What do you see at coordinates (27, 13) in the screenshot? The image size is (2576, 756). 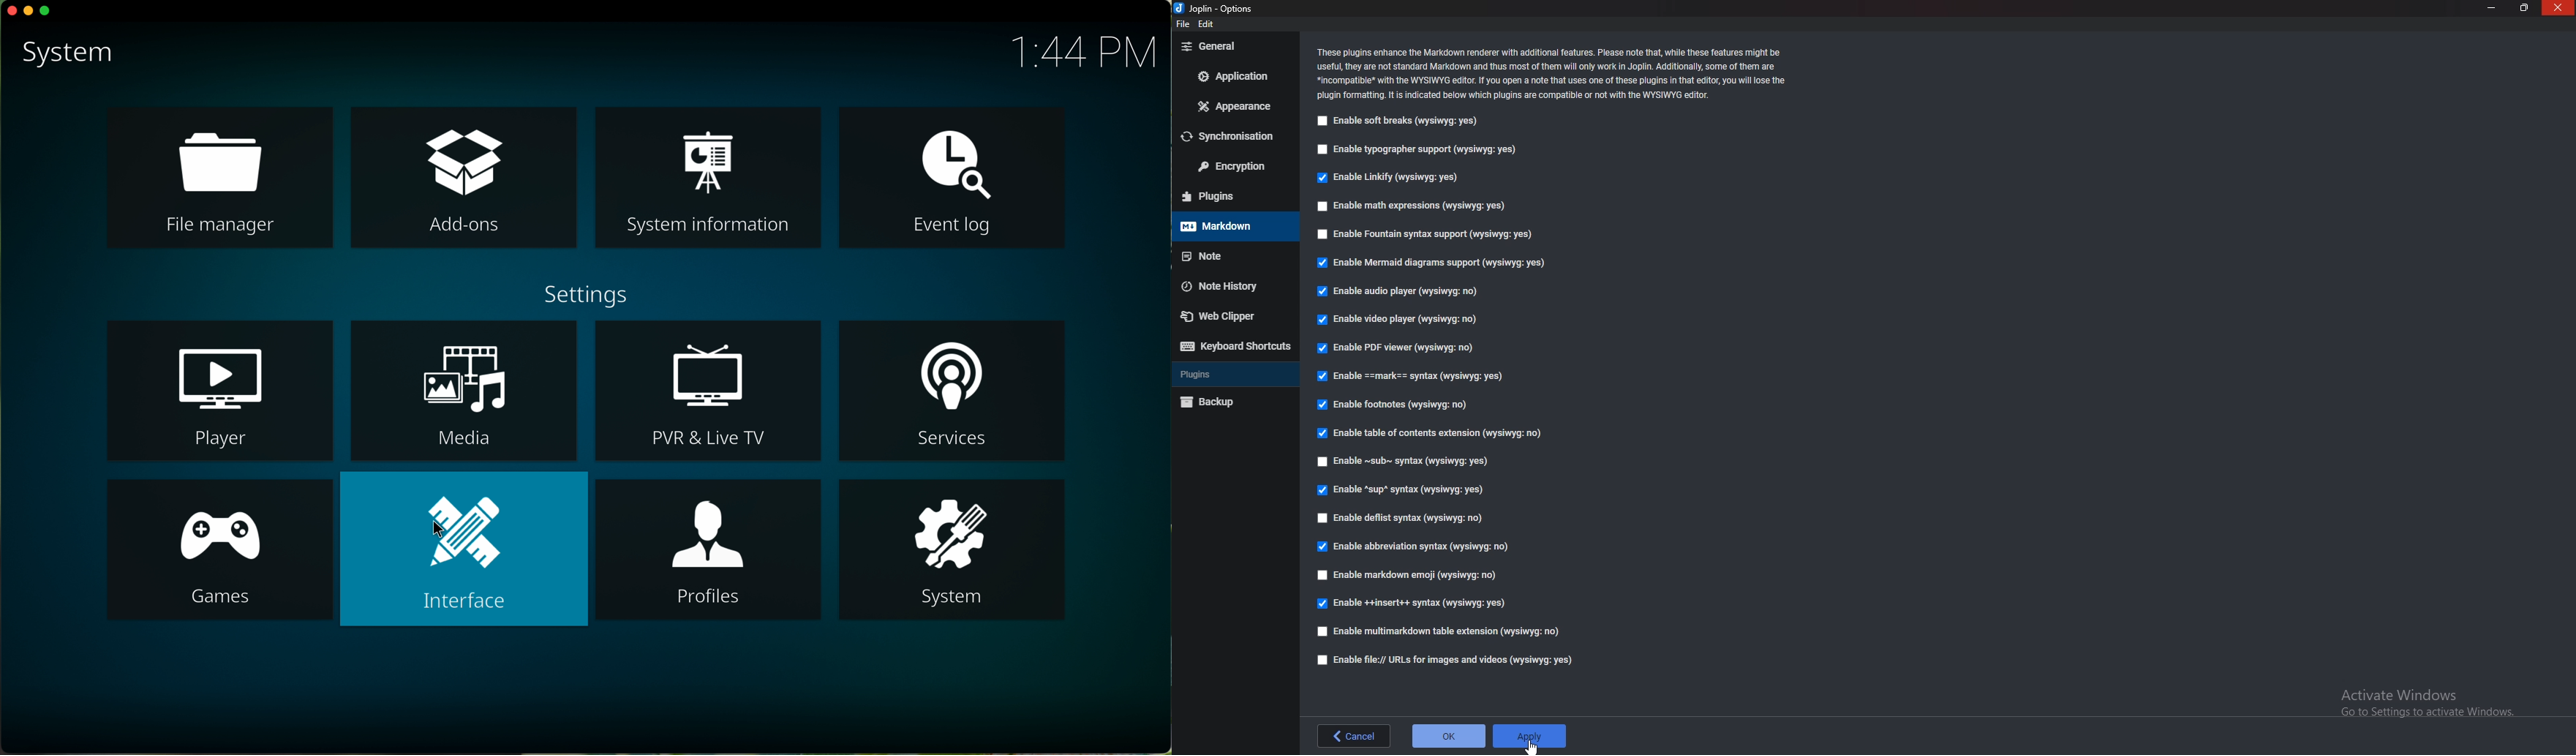 I see `minimize` at bounding box center [27, 13].